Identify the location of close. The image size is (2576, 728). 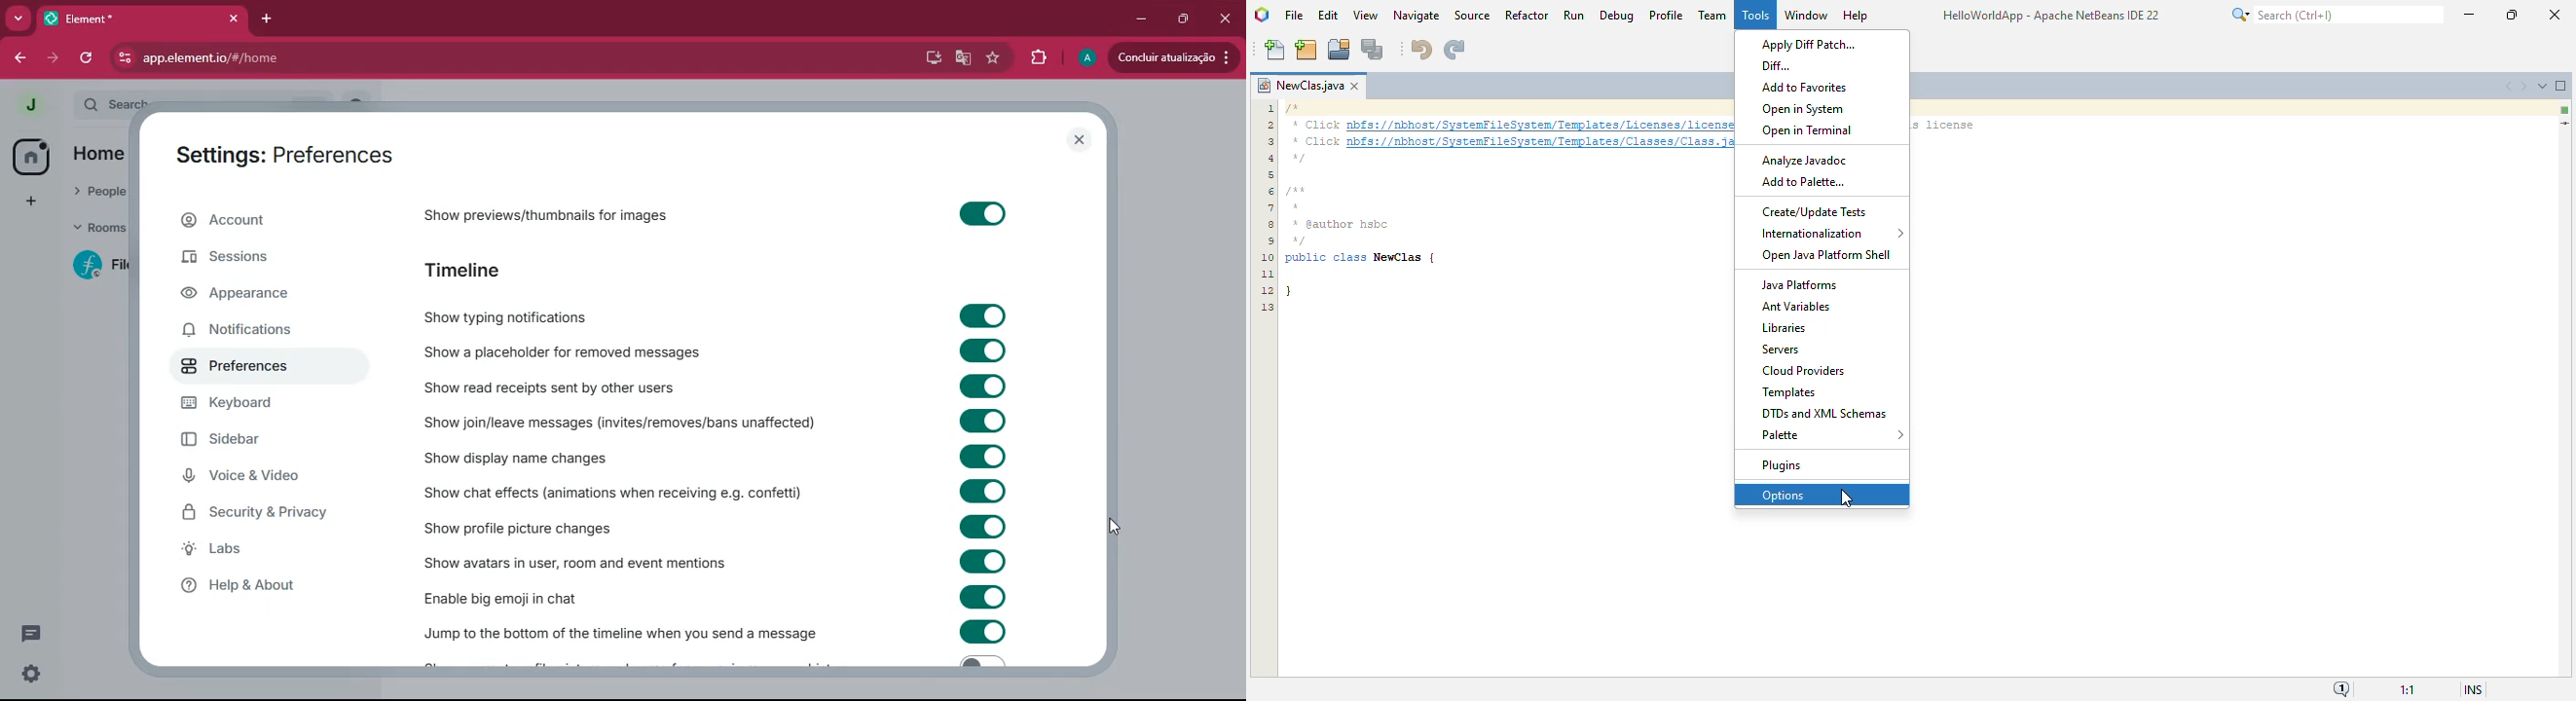
(234, 17).